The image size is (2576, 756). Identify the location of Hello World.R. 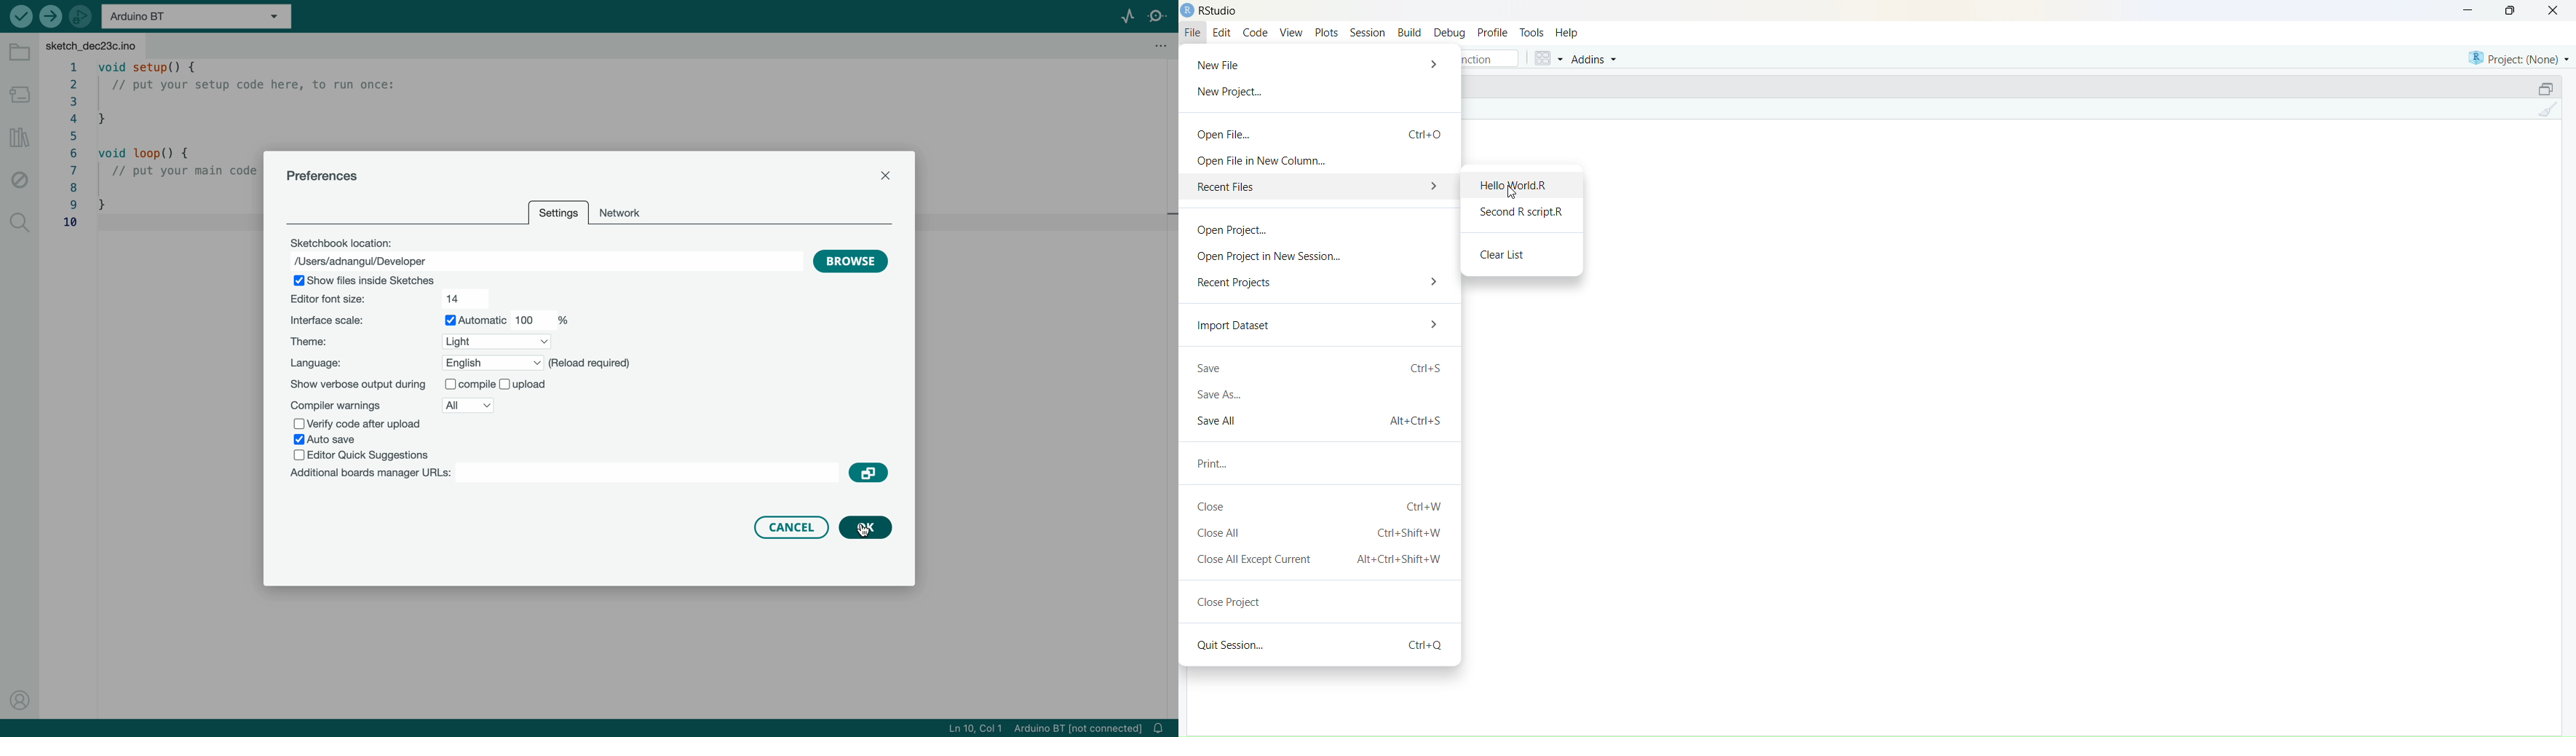
(1522, 184).